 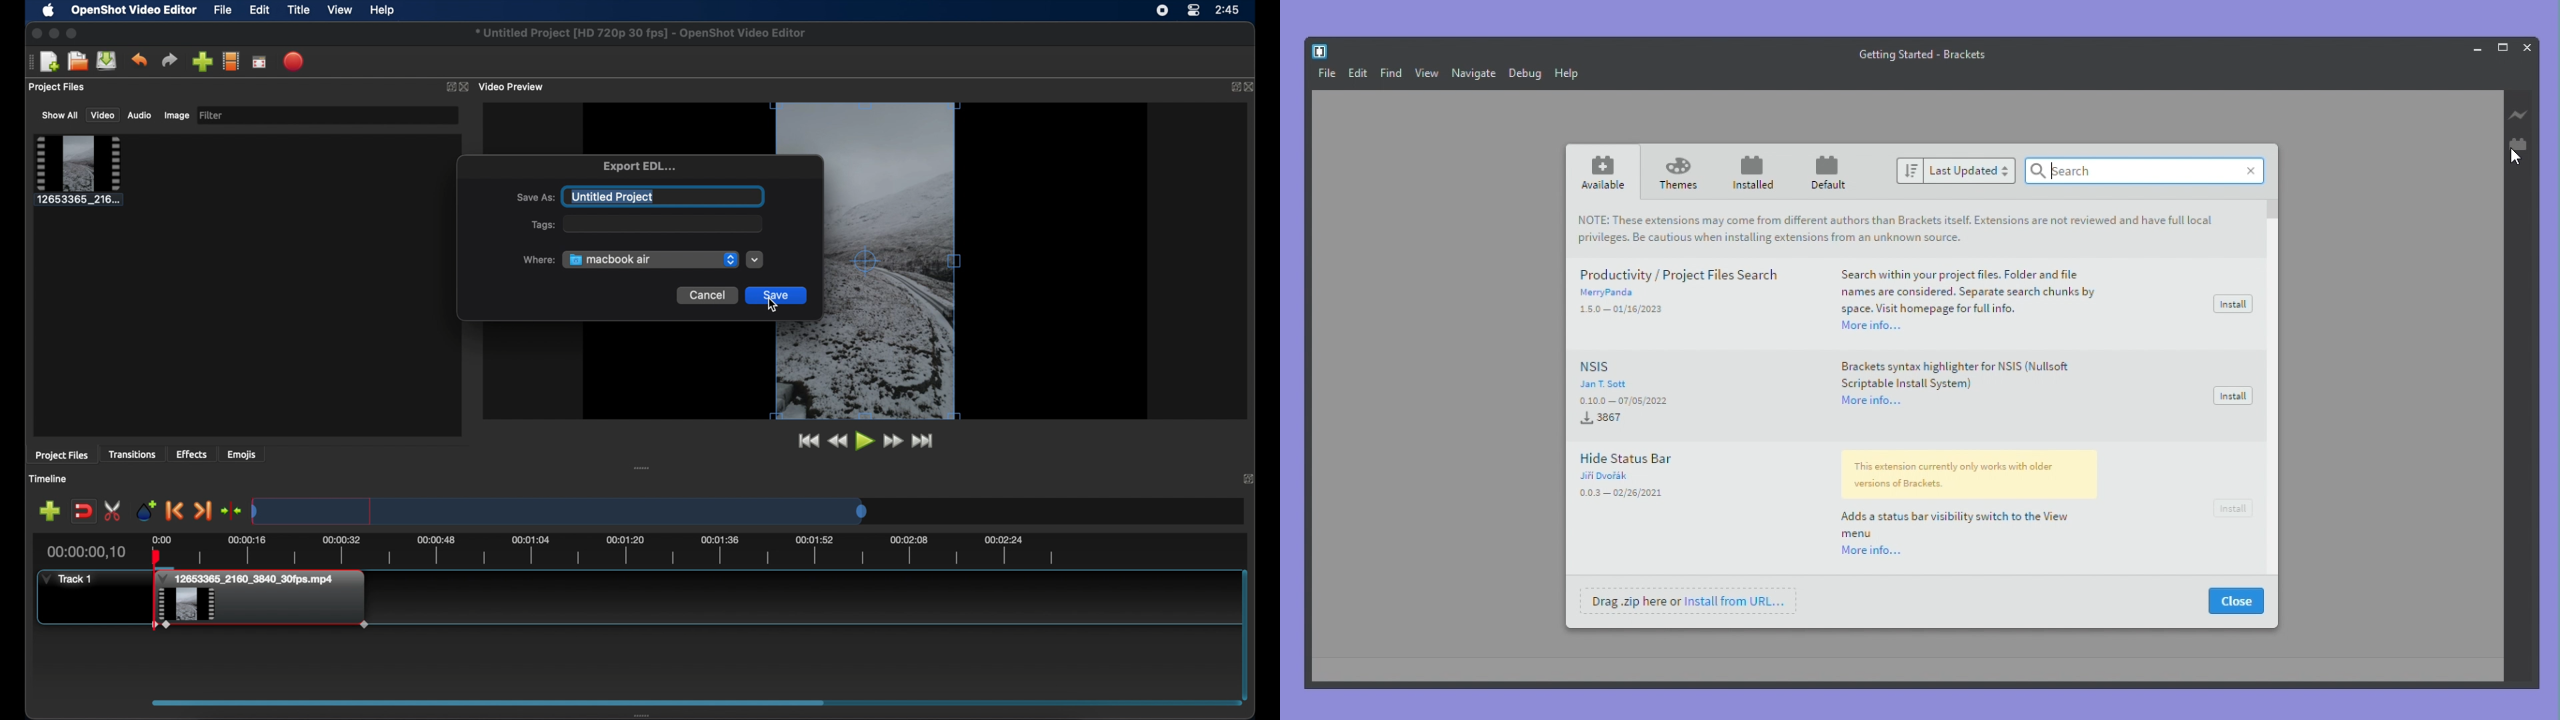 I want to click on MerryPanda, so click(x=1614, y=291).